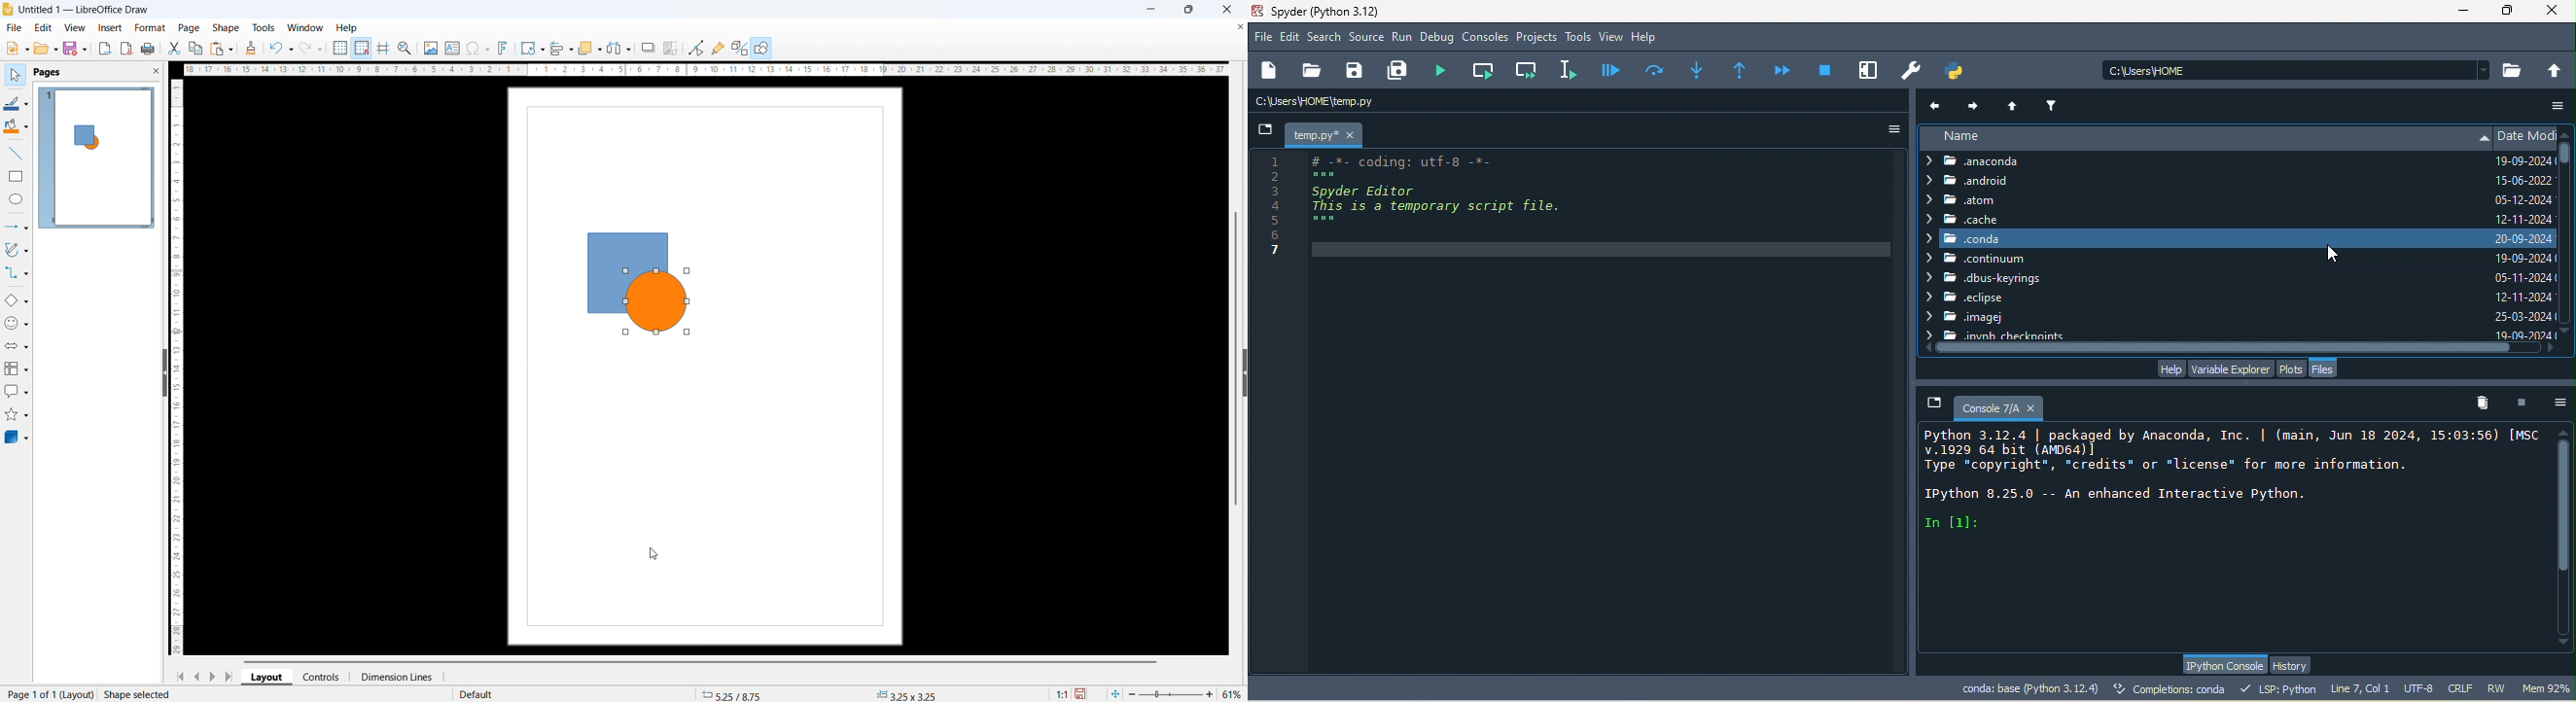 Image resolution: width=2576 pixels, height=728 pixels. I want to click on page , so click(708, 500).